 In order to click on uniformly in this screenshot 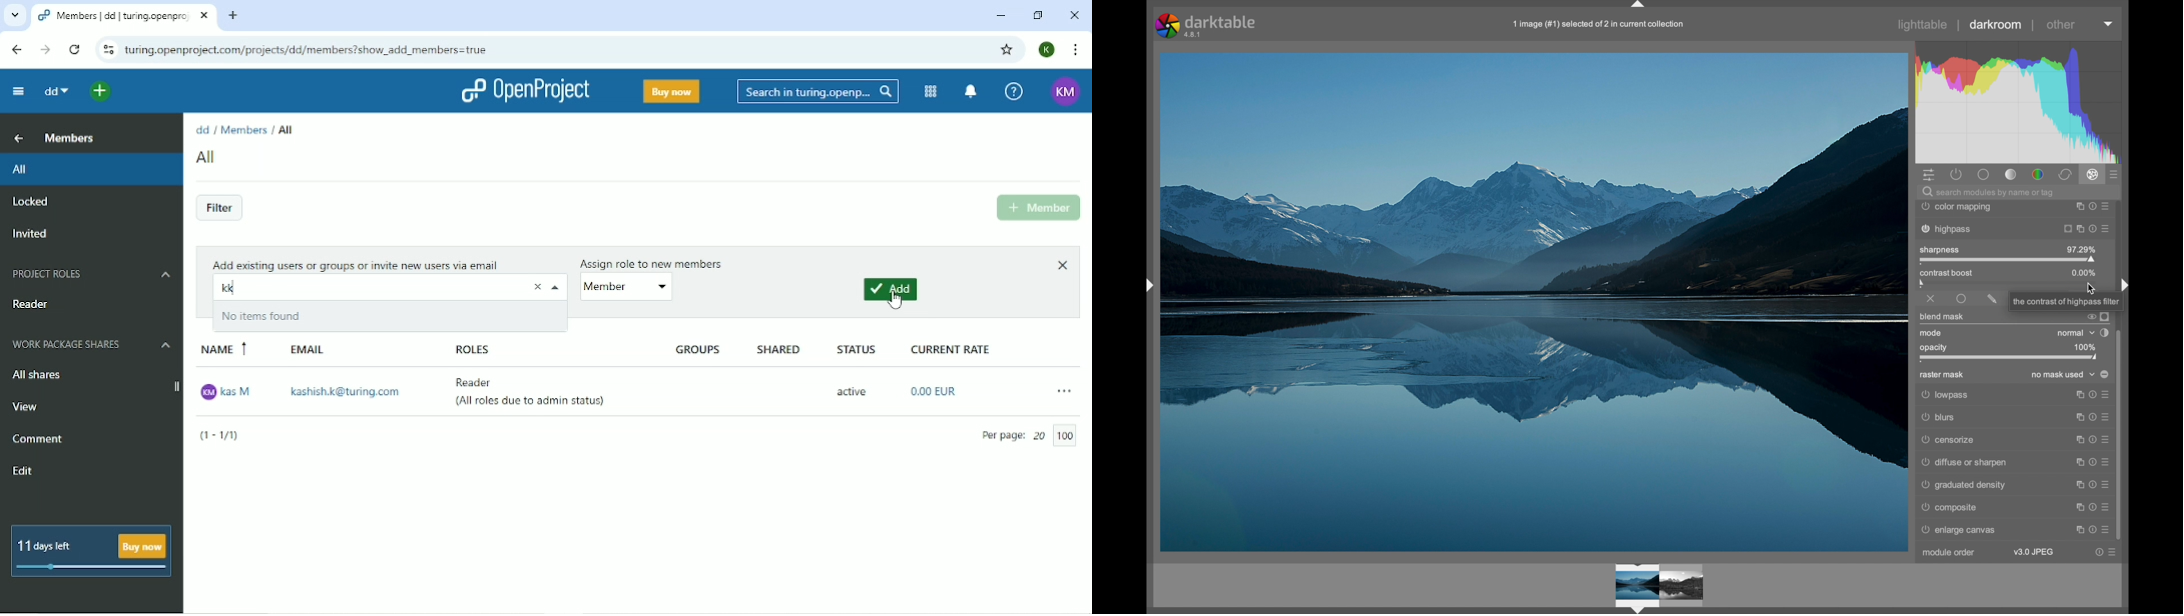, I will do `click(1962, 298)`.